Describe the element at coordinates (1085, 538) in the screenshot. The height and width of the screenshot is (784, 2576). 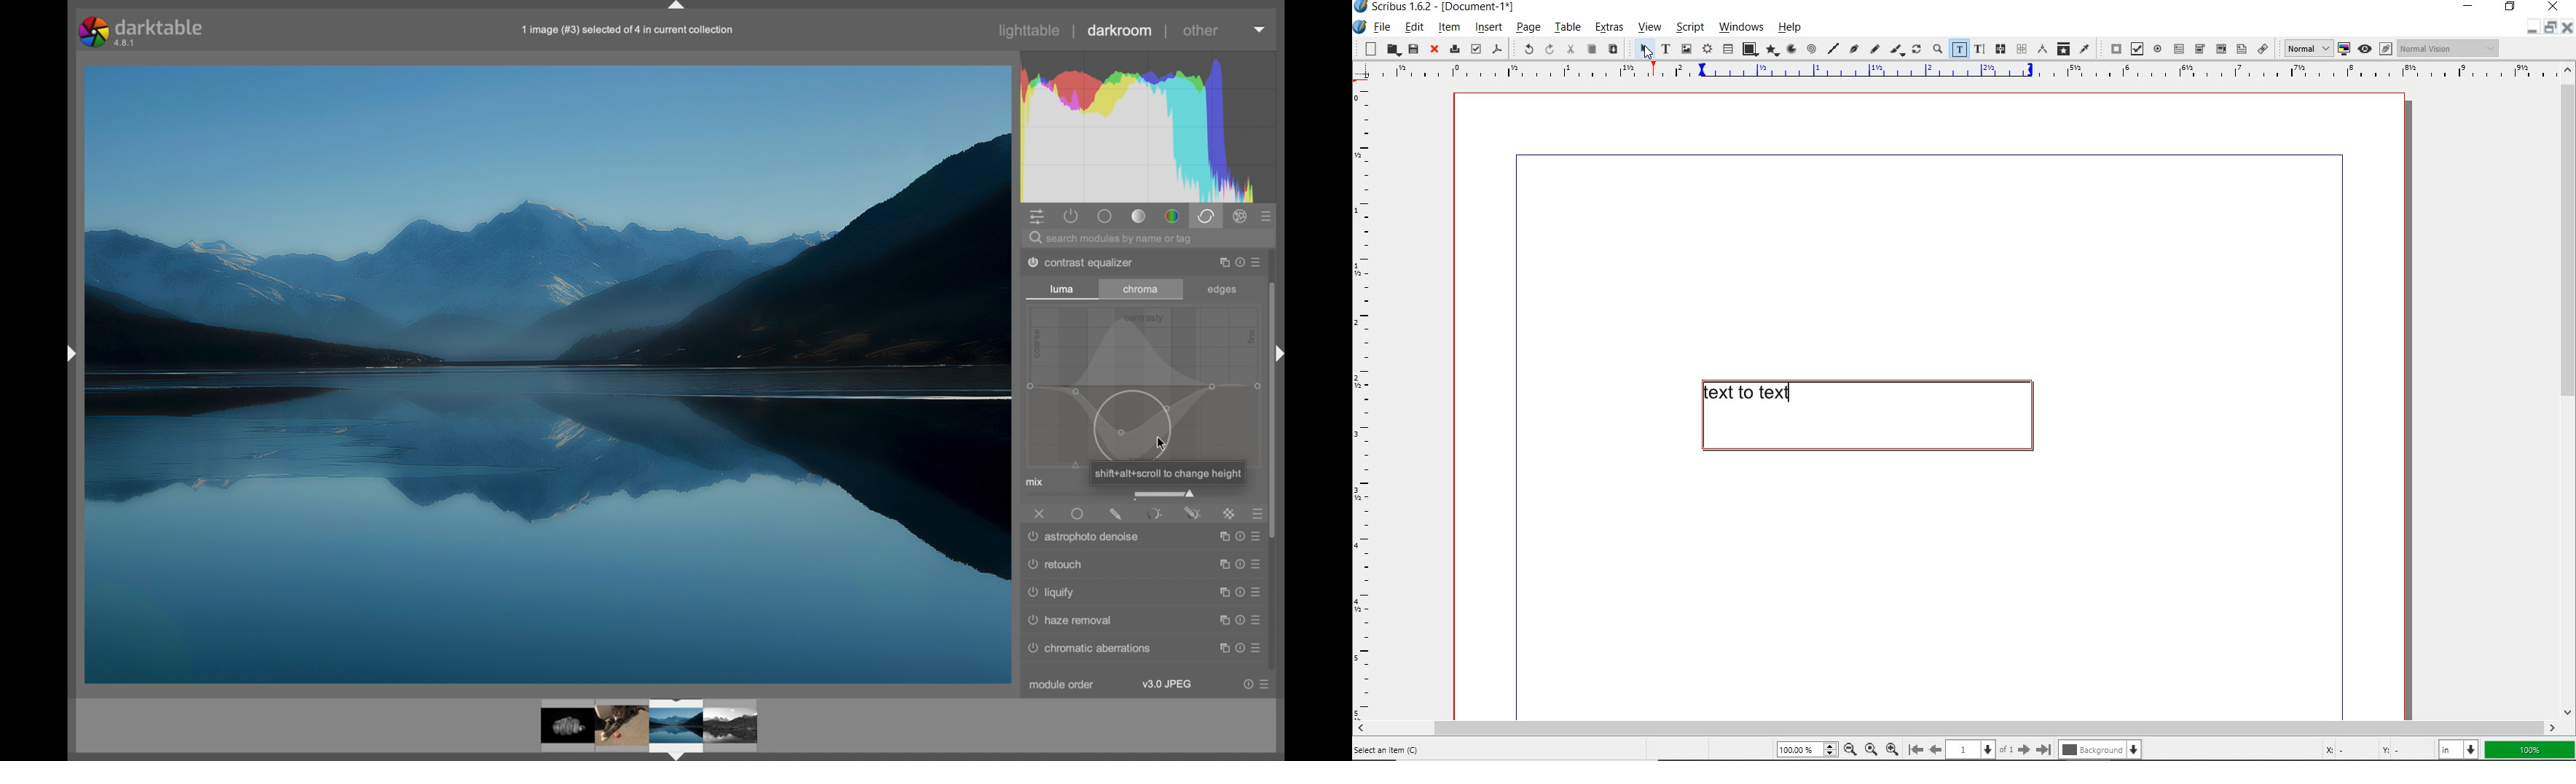
I see `astrophotographers Denise` at that location.